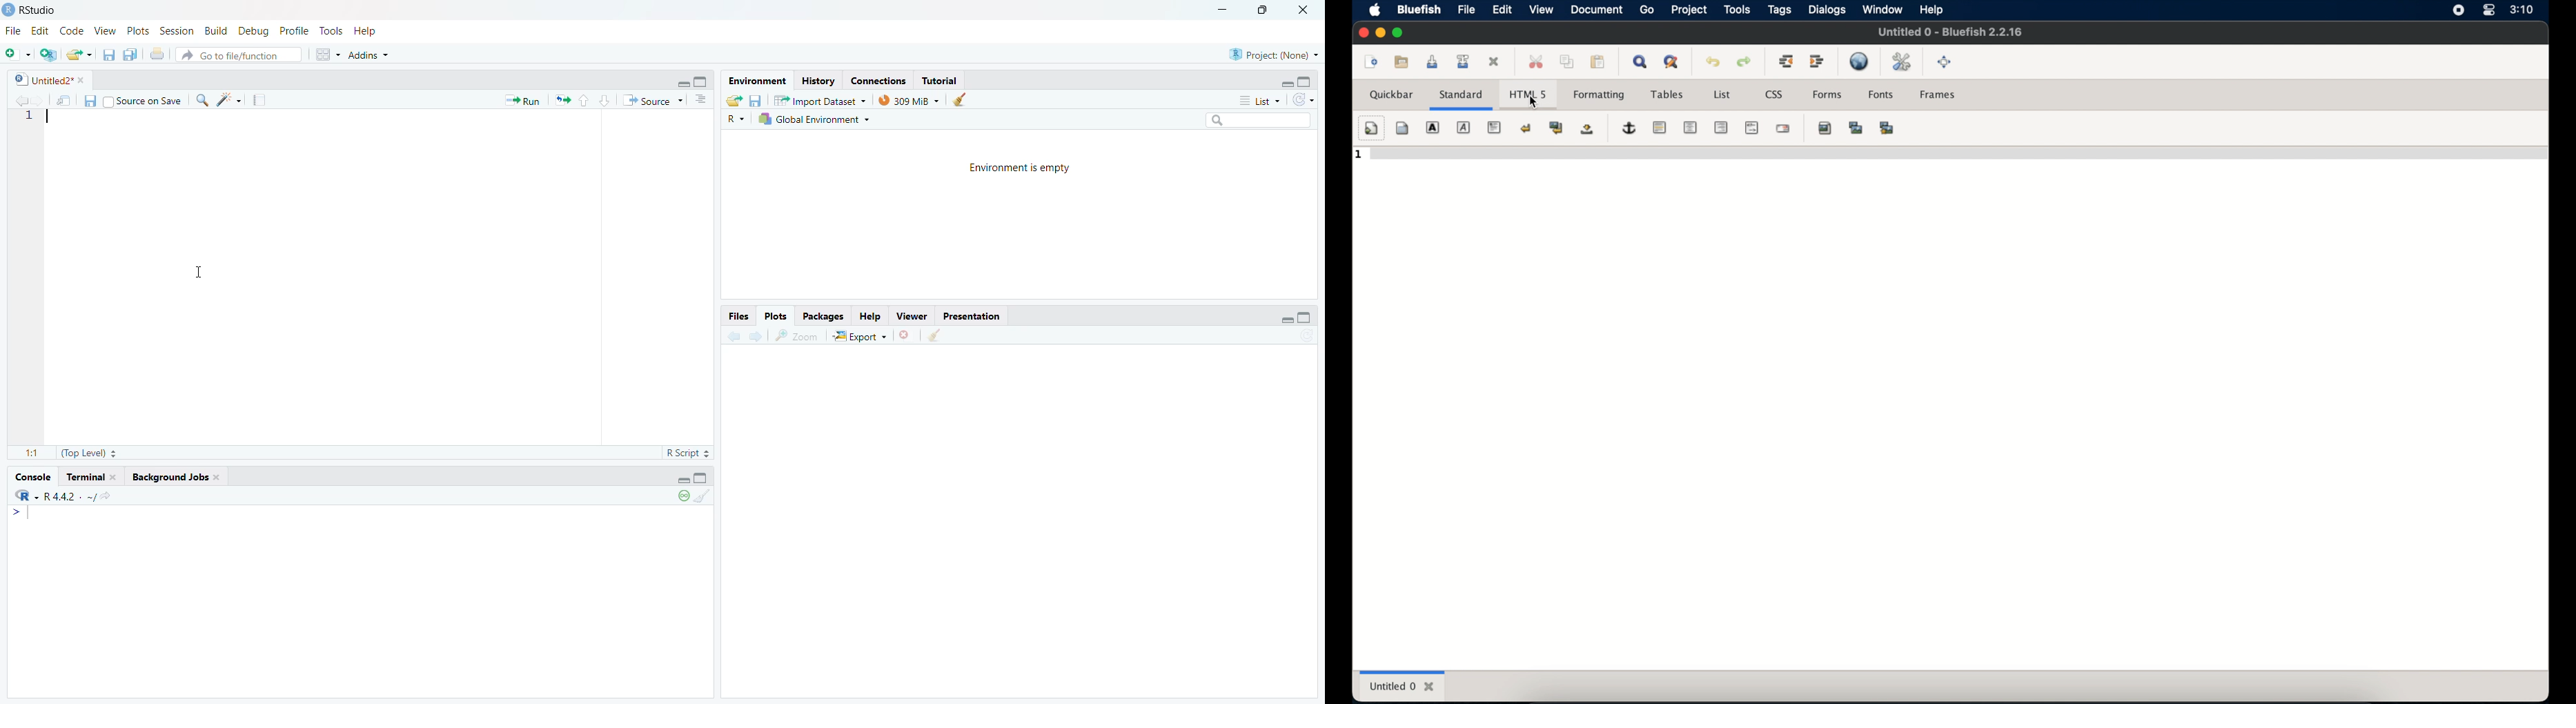 The width and height of the screenshot is (2576, 728). I want to click on Source on Save, so click(146, 101).